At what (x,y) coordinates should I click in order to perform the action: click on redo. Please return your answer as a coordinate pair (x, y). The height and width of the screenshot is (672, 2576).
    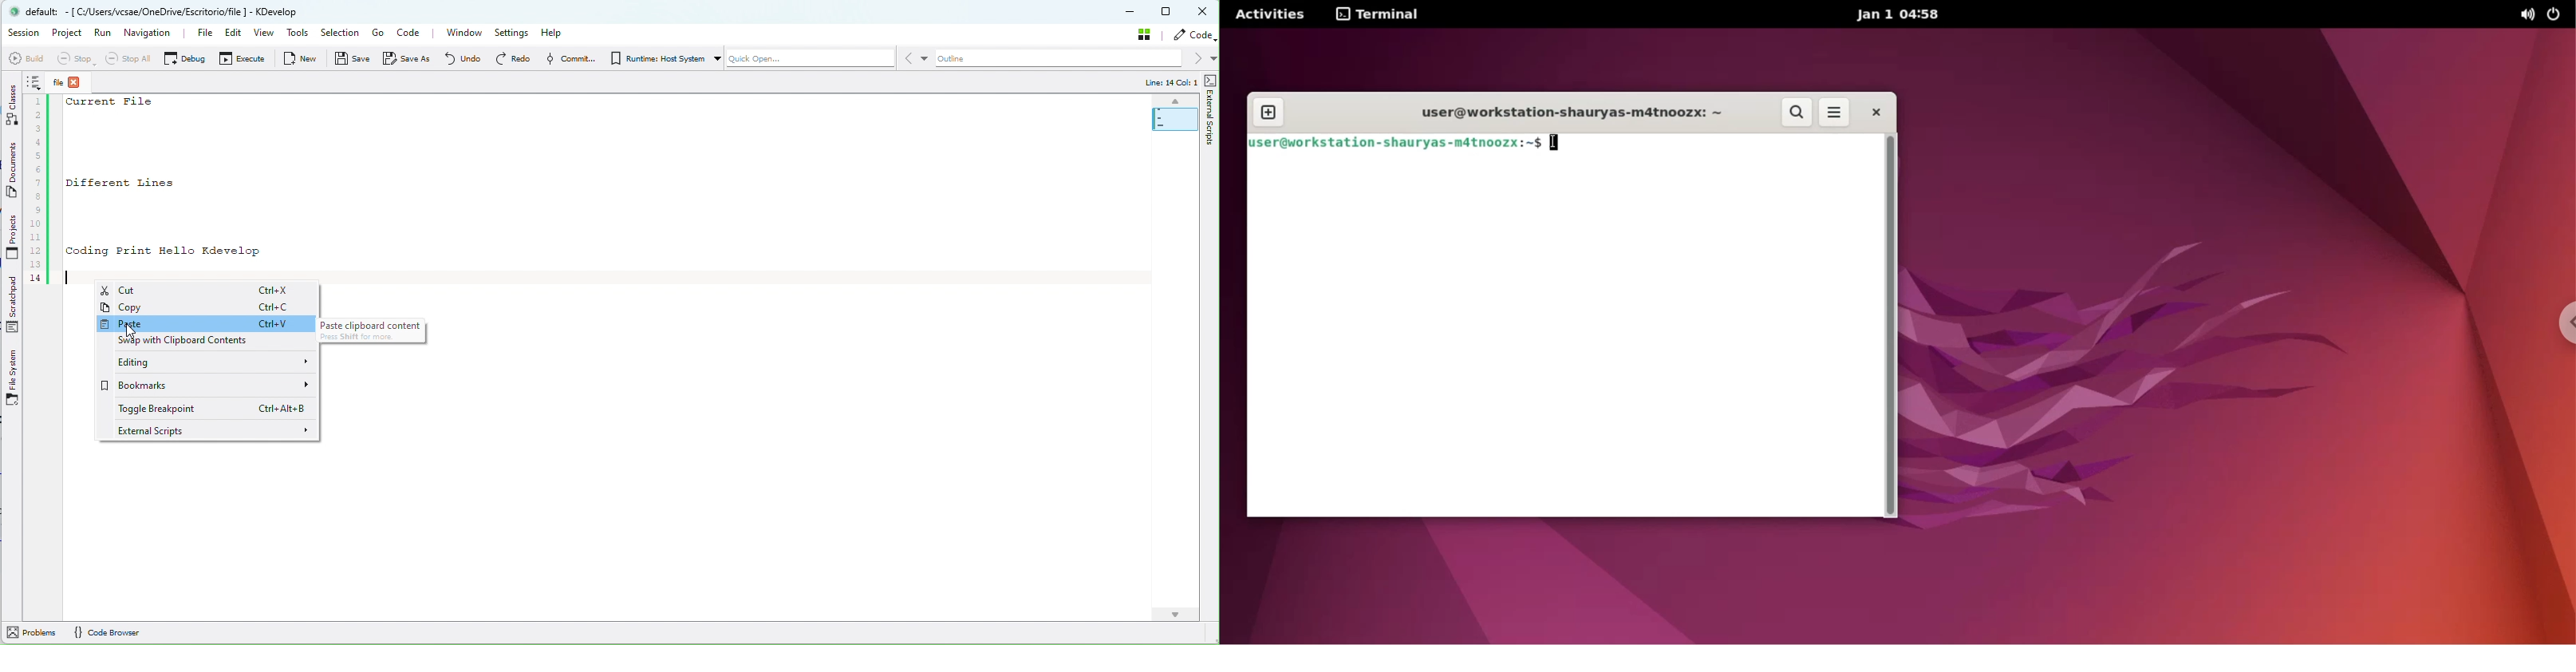
    Looking at the image, I should click on (512, 58).